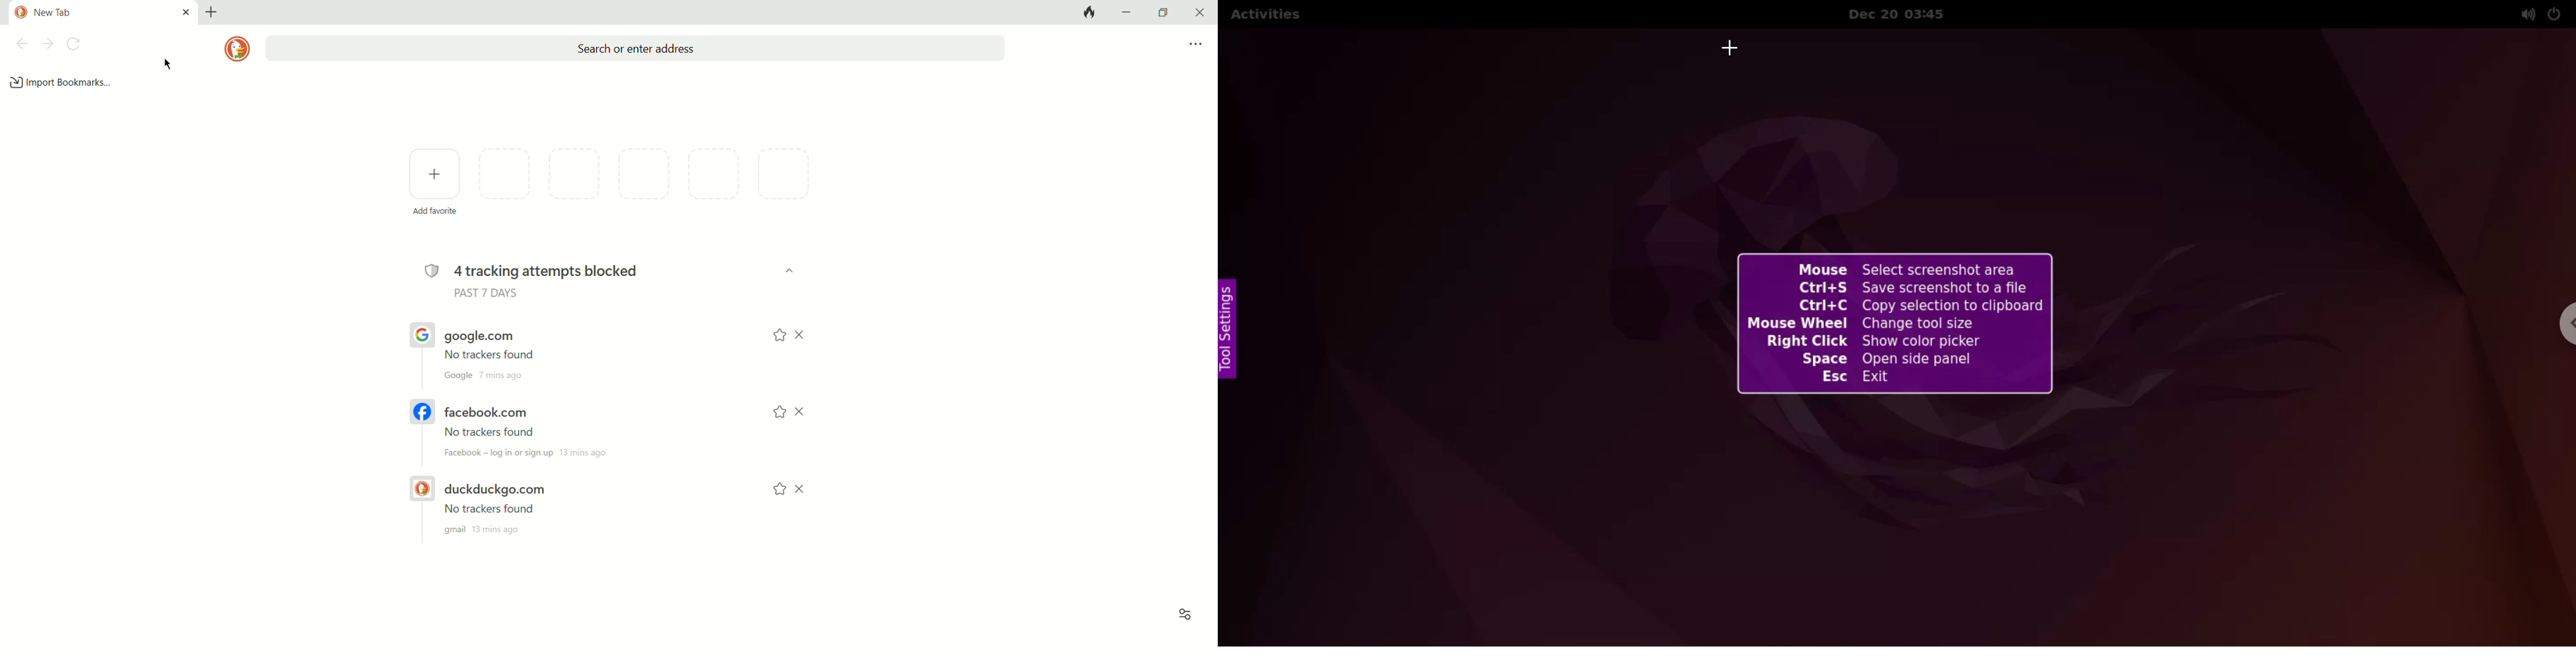  What do you see at coordinates (499, 352) in the screenshot?
I see `google.com URL` at bounding box center [499, 352].